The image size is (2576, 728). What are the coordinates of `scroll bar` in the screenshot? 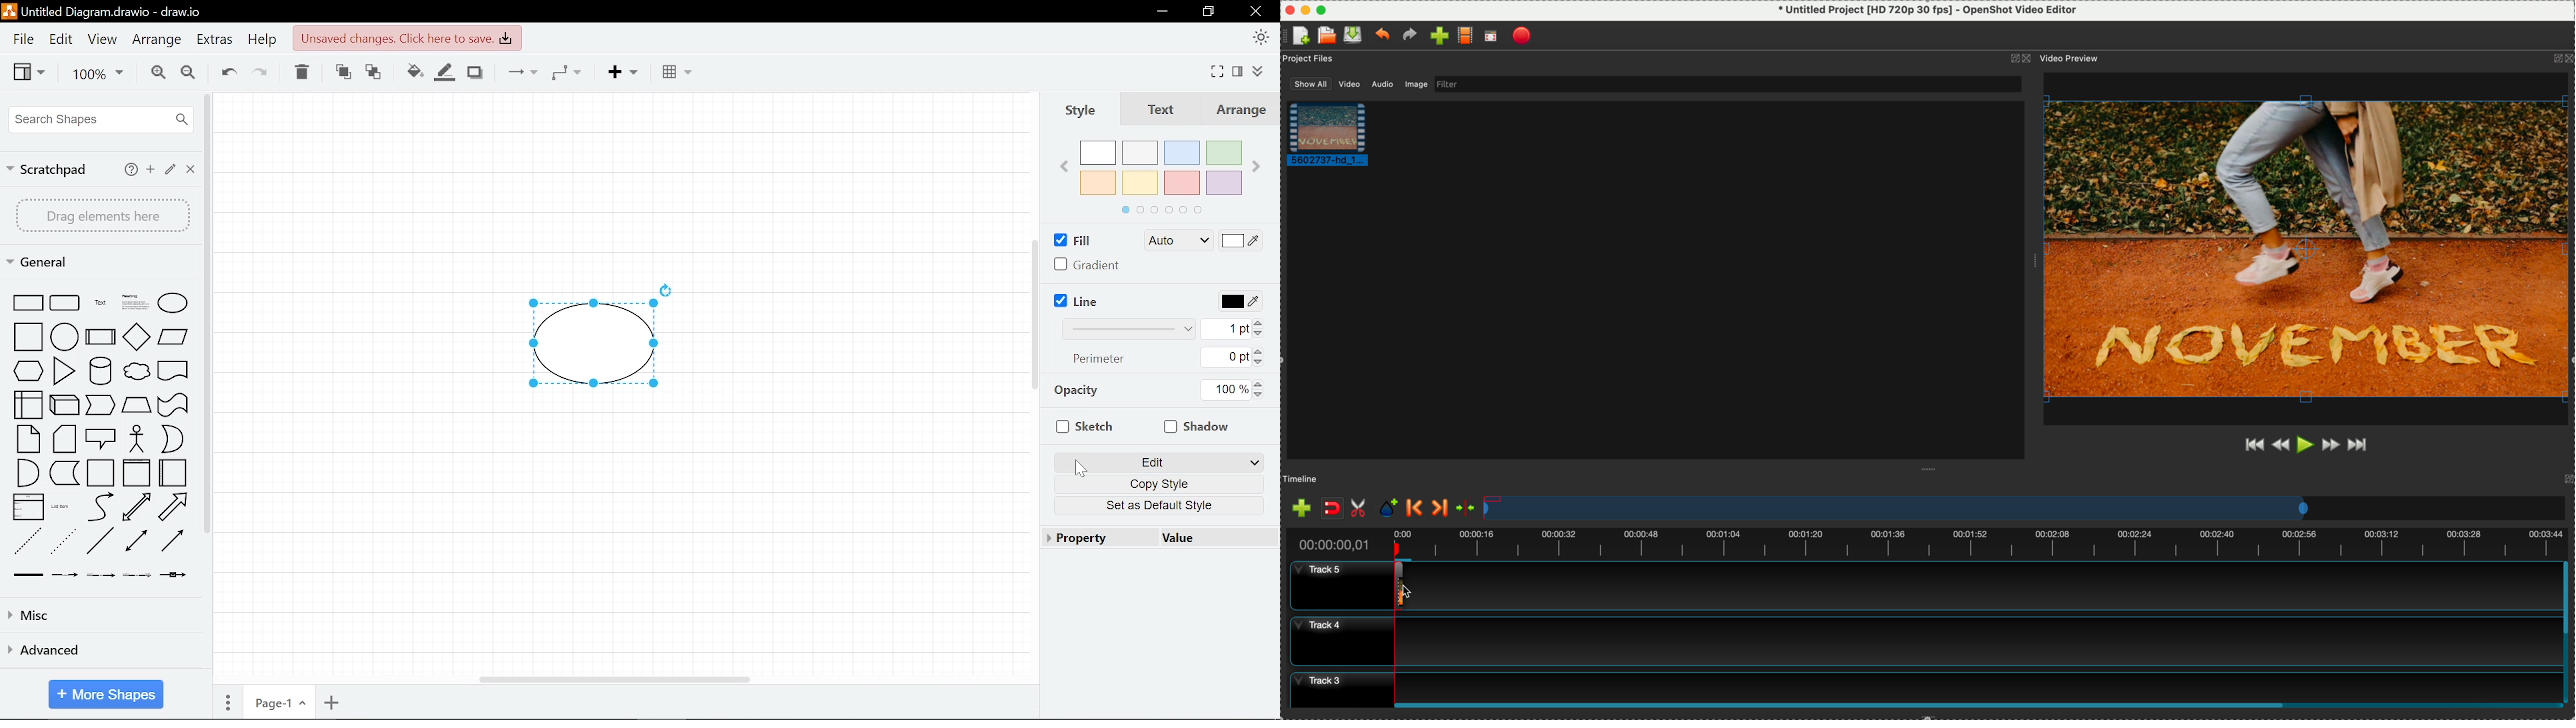 It's located at (2568, 630).